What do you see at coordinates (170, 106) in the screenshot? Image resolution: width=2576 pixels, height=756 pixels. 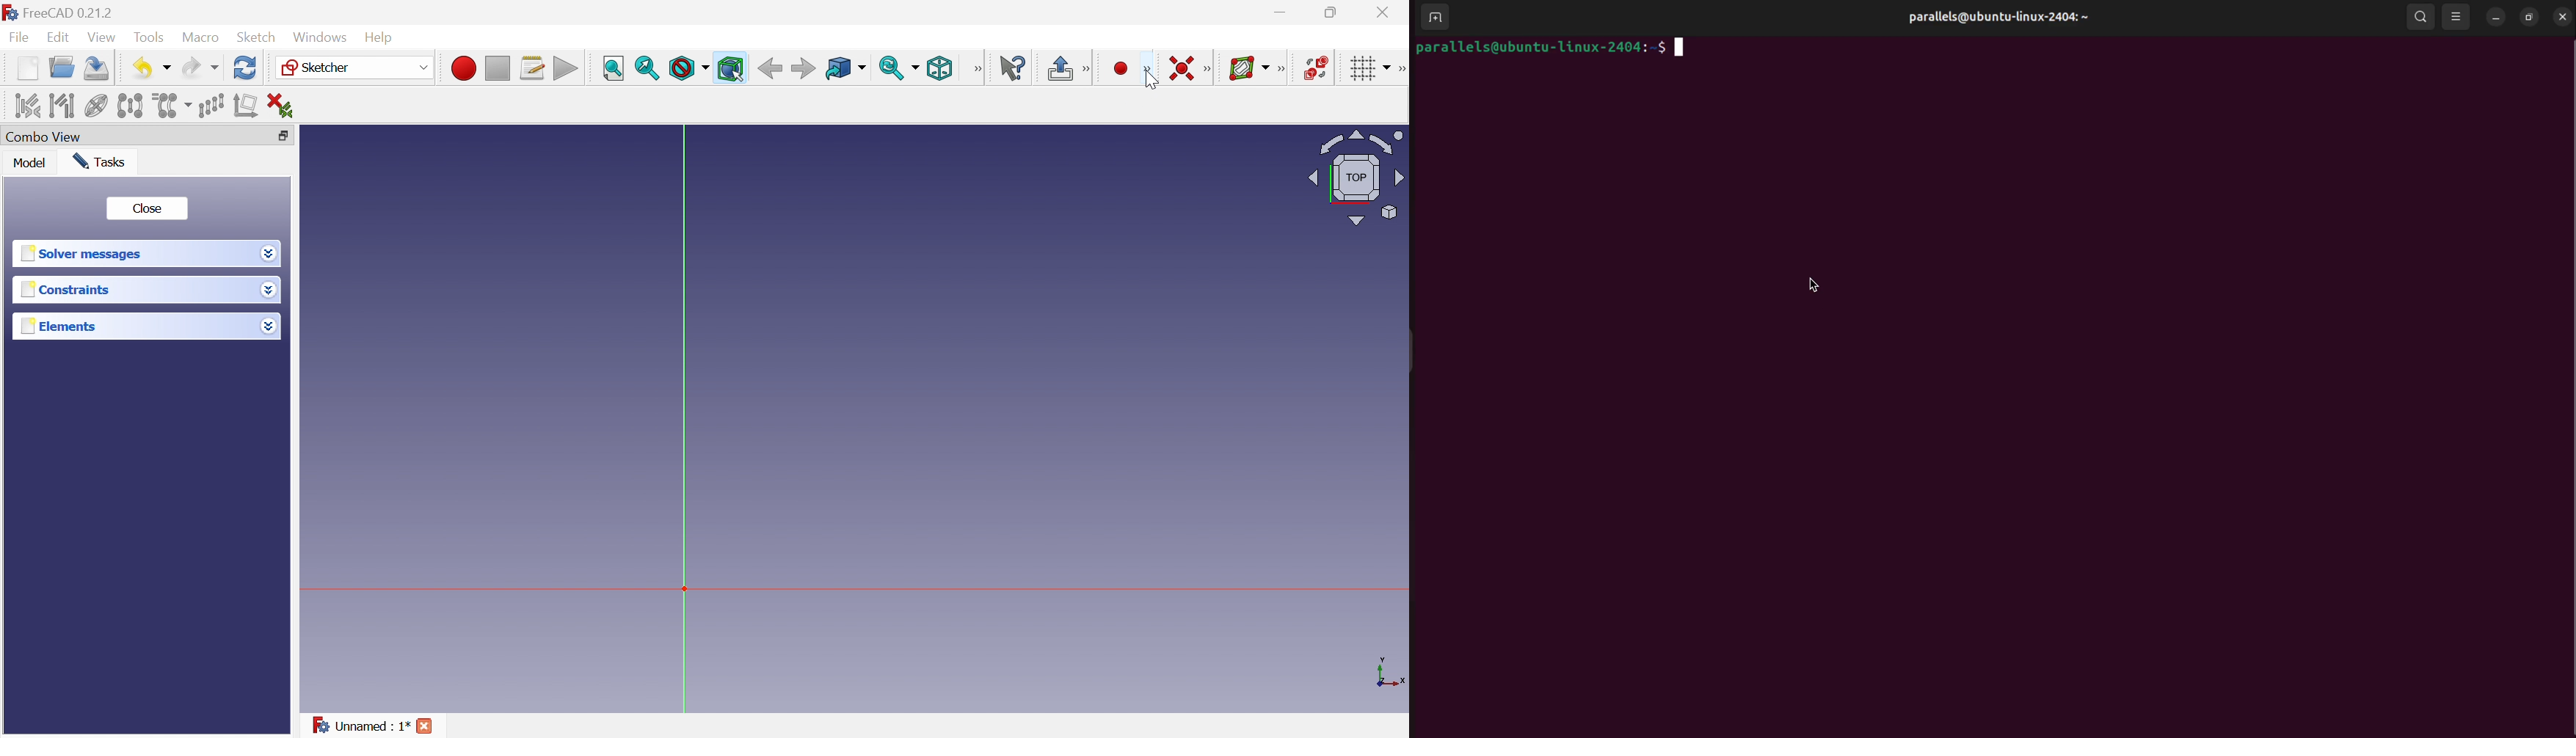 I see `Clone` at bounding box center [170, 106].